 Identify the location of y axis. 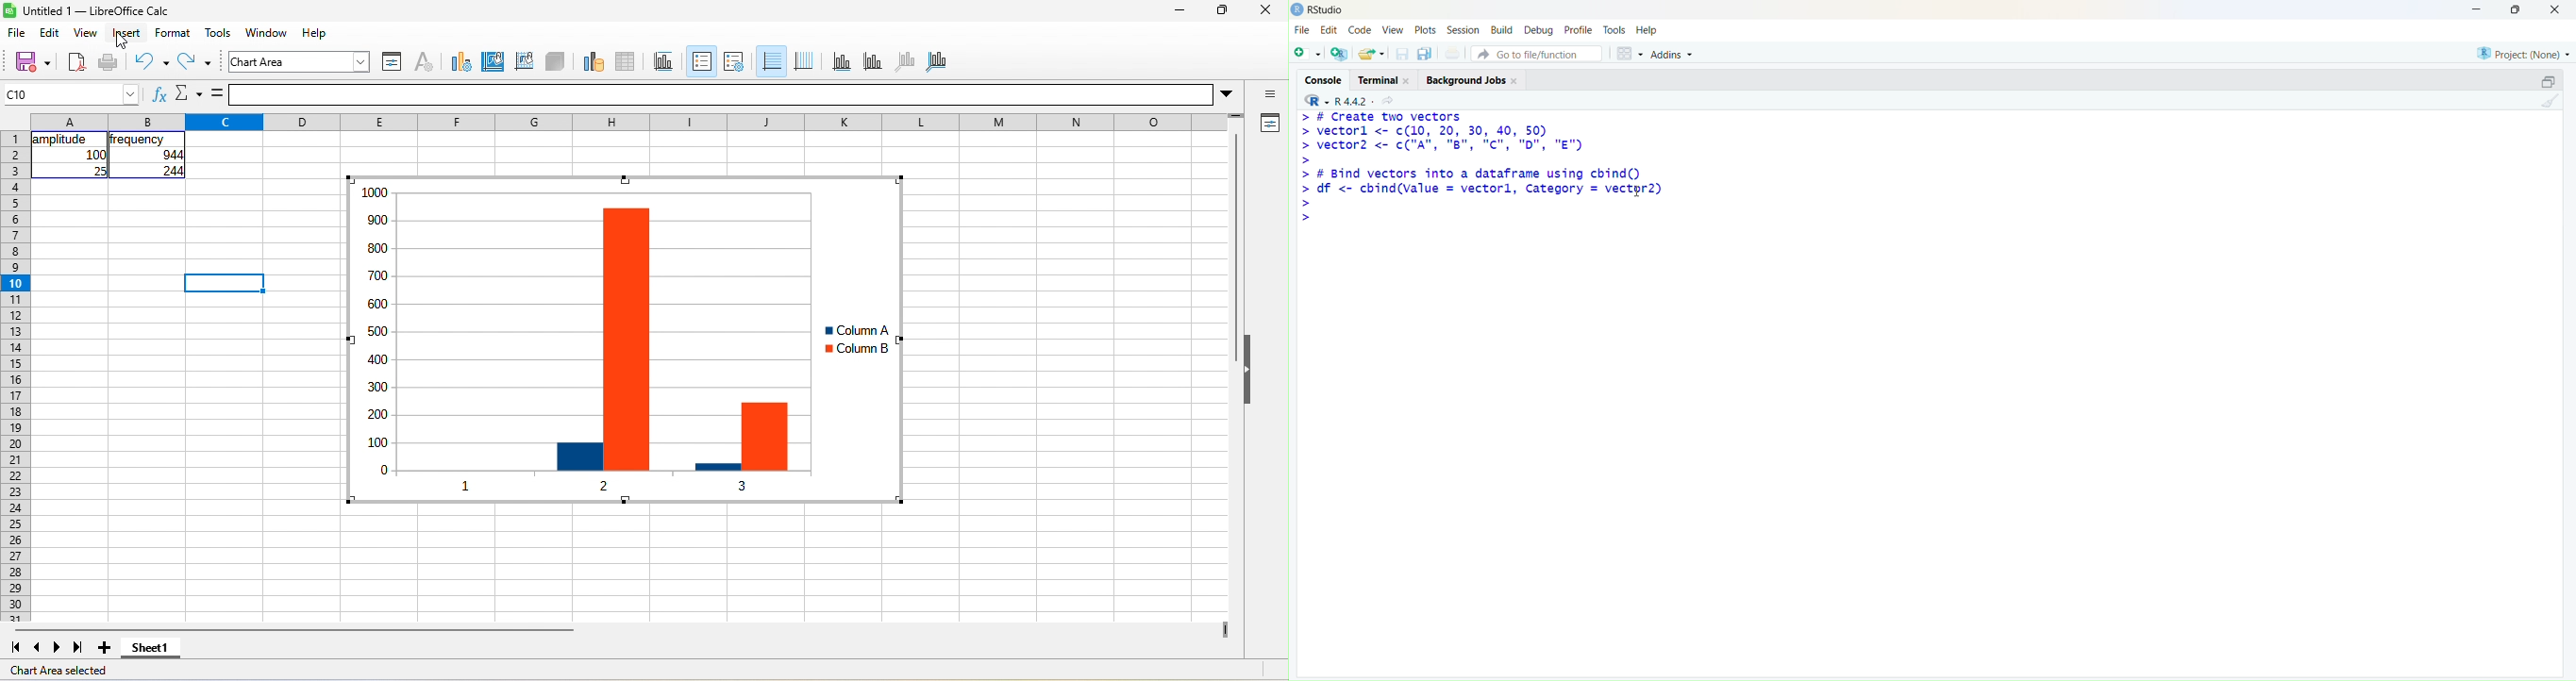
(871, 60).